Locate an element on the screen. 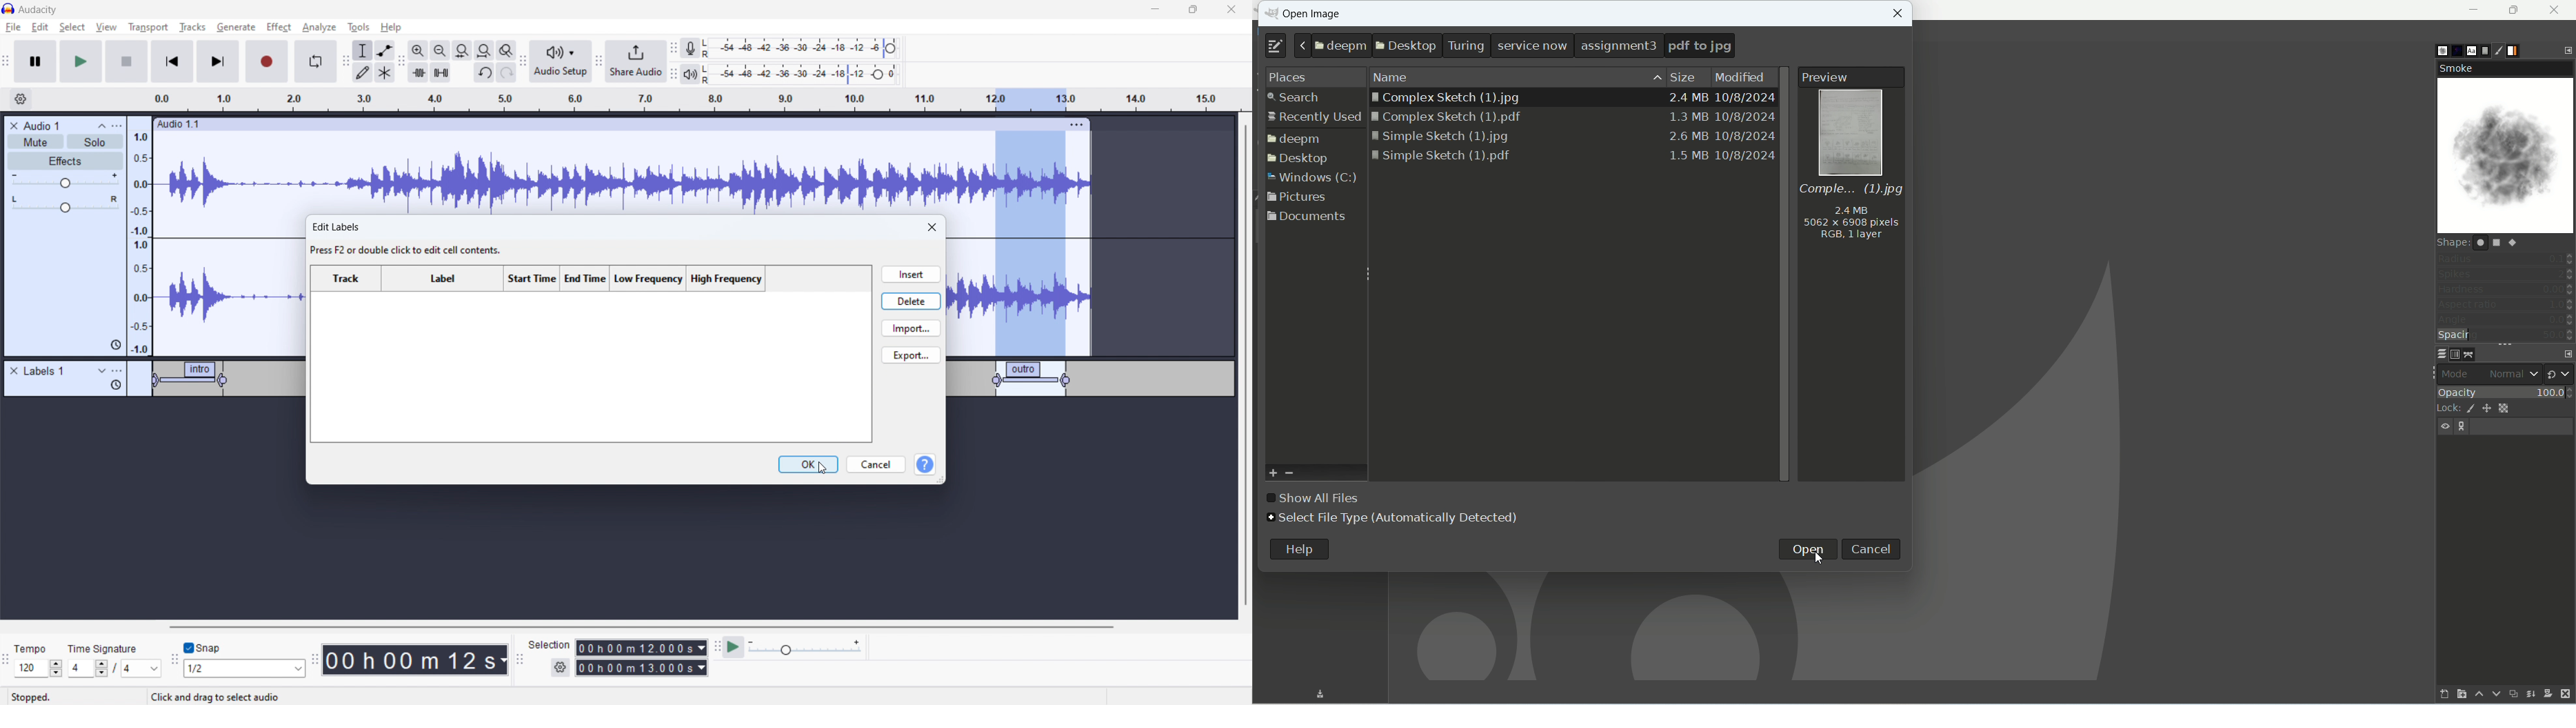  name is located at coordinates (1394, 77).